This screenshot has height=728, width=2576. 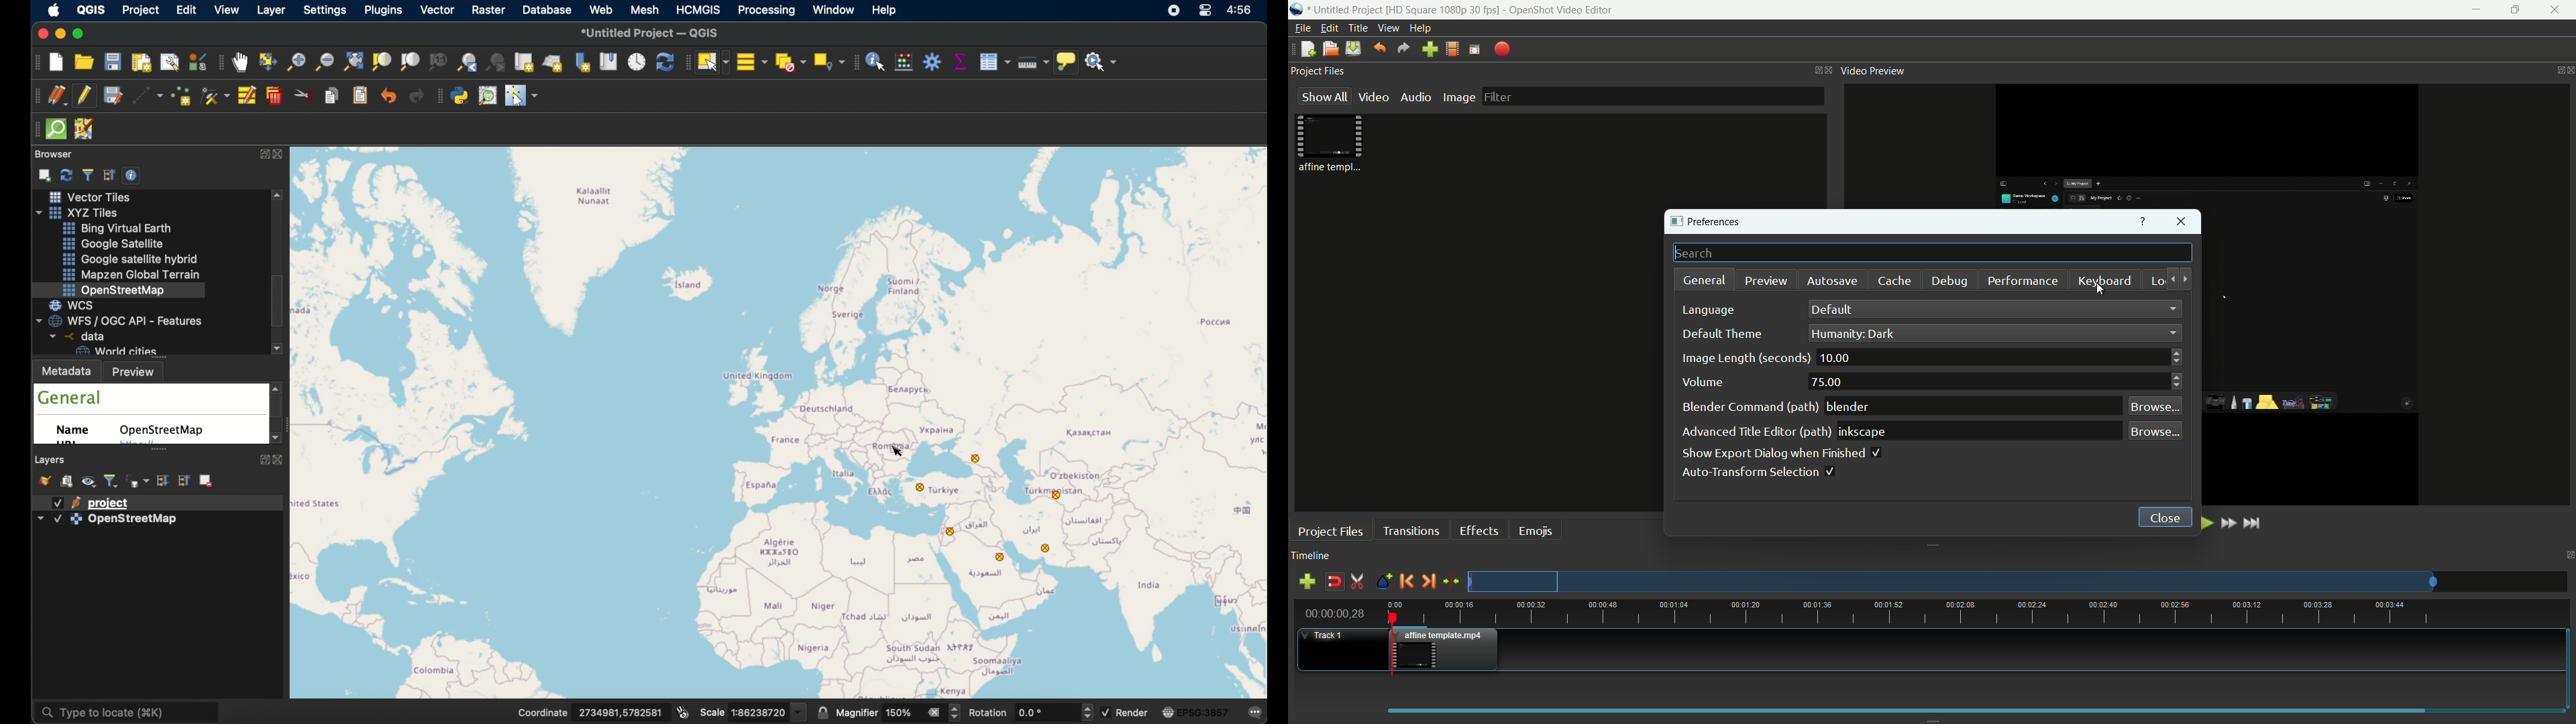 What do you see at coordinates (1826, 70) in the screenshot?
I see `close project files` at bounding box center [1826, 70].